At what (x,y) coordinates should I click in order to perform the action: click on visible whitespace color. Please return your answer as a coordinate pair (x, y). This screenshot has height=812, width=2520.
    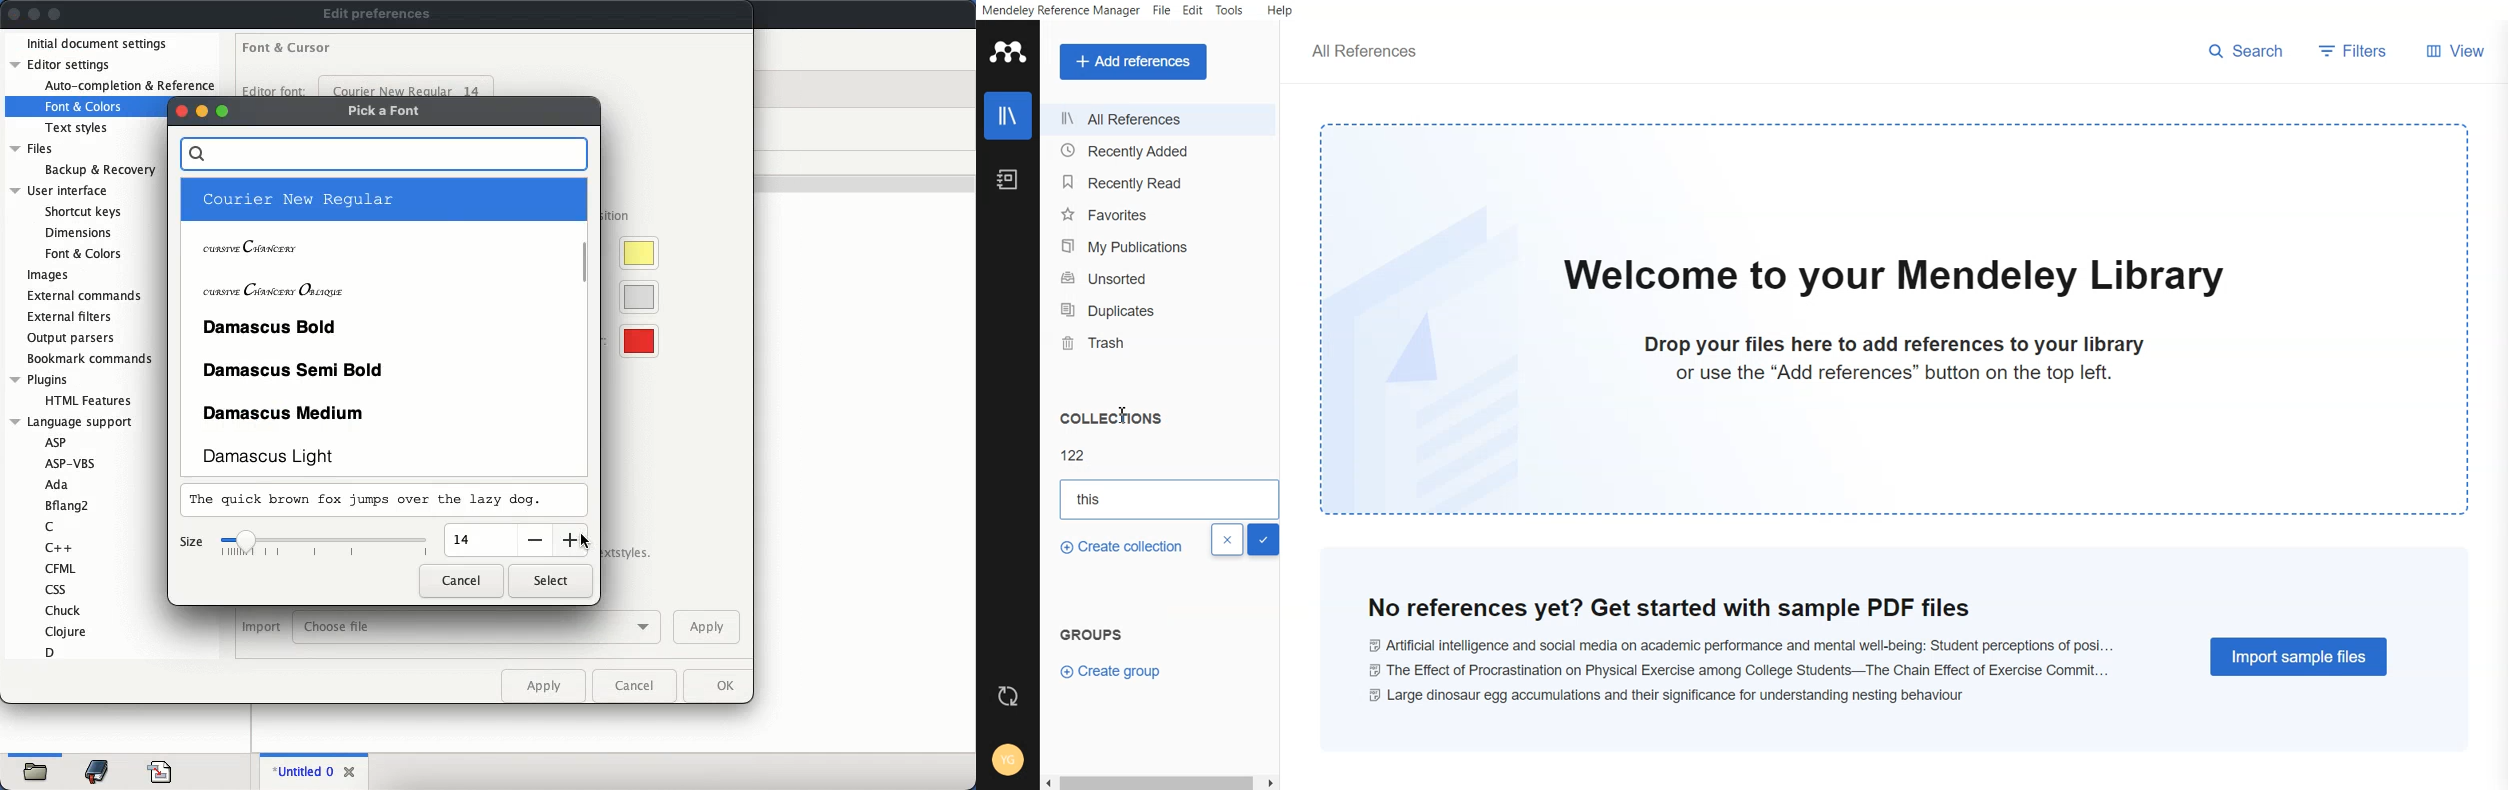
    Looking at the image, I should click on (635, 342).